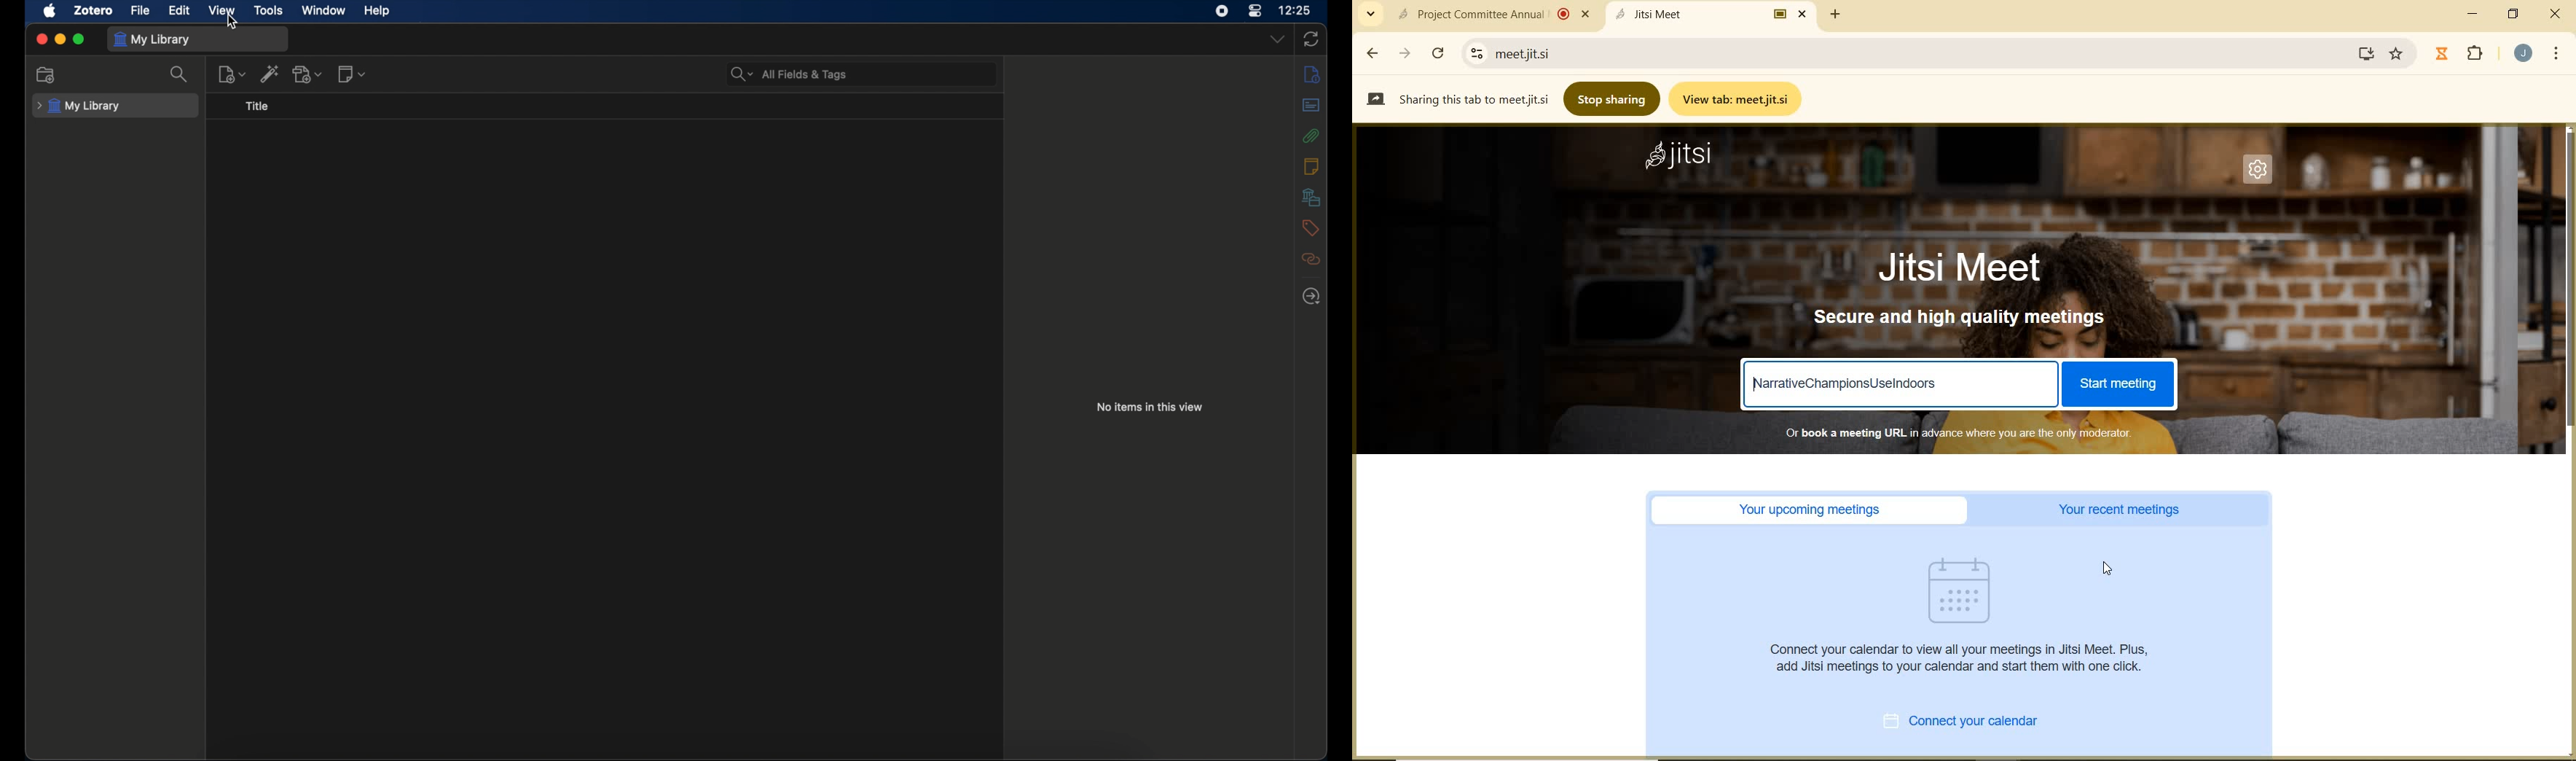 The height and width of the screenshot is (784, 2576). Describe the element at coordinates (1973, 266) in the screenshot. I see `JITSI MEET` at that location.